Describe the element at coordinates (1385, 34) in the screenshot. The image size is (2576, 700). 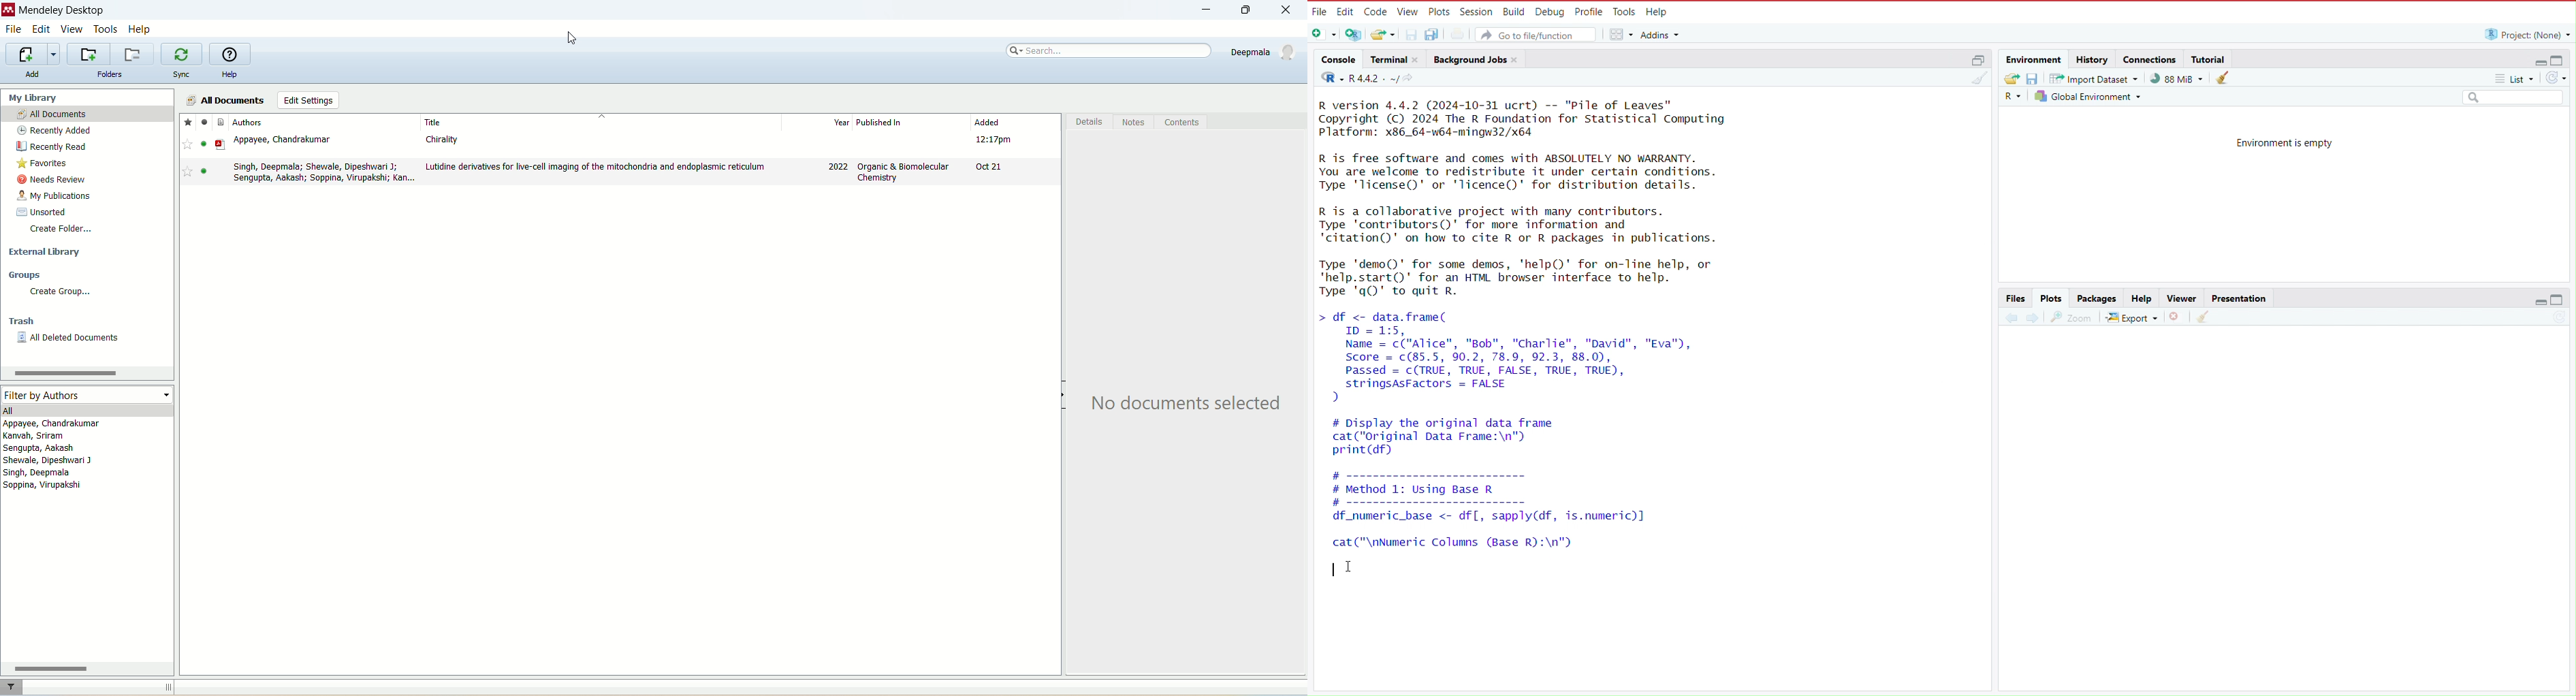
I see `Open an existing file` at that location.